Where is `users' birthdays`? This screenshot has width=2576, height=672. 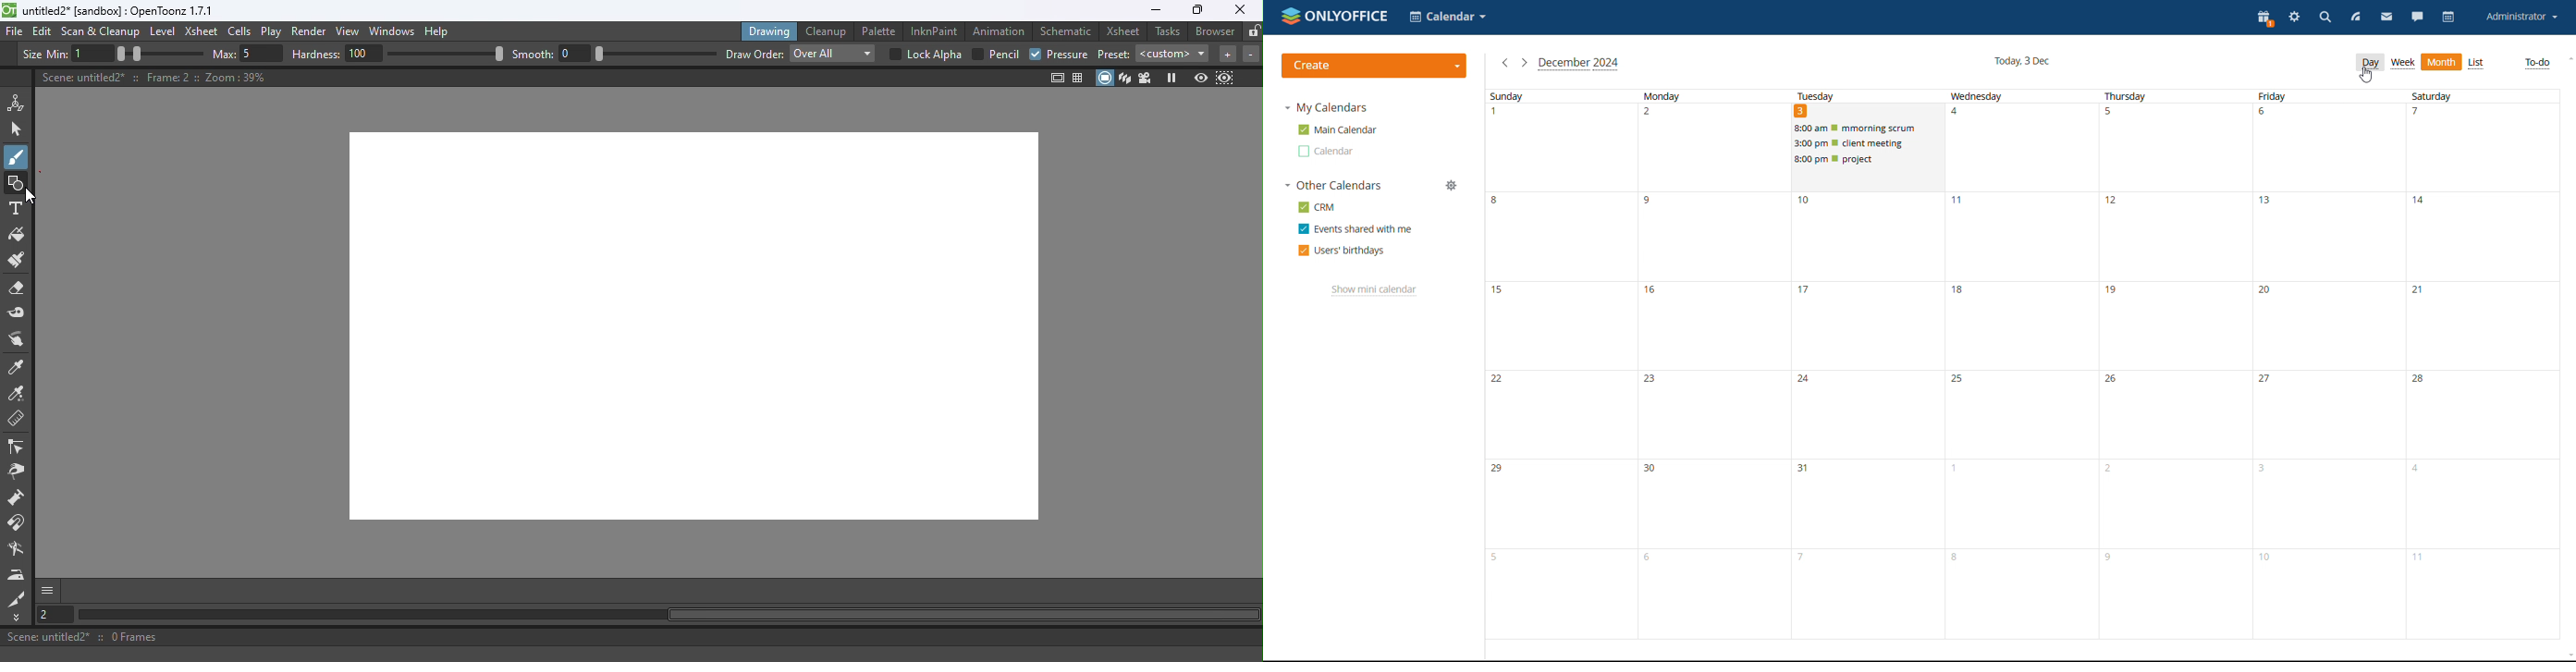 users' birthdays is located at coordinates (1340, 250).